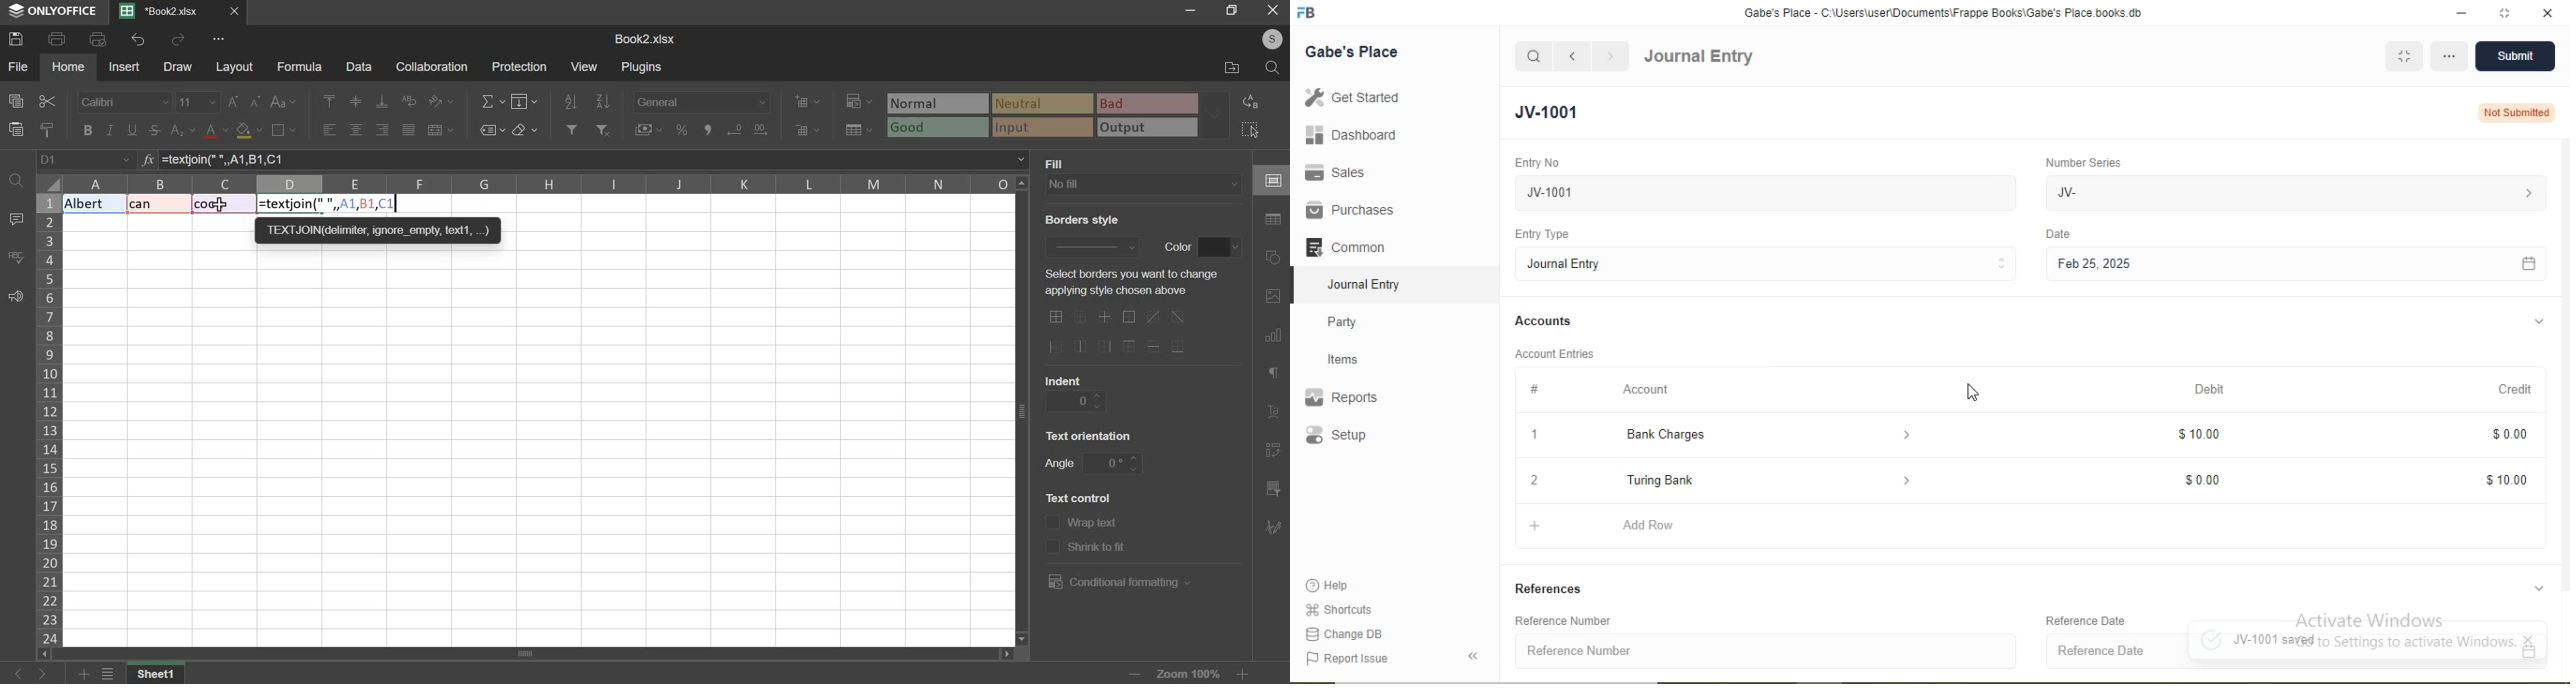 The height and width of the screenshot is (700, 2576). I want to click on resize, so click(1229, 13).